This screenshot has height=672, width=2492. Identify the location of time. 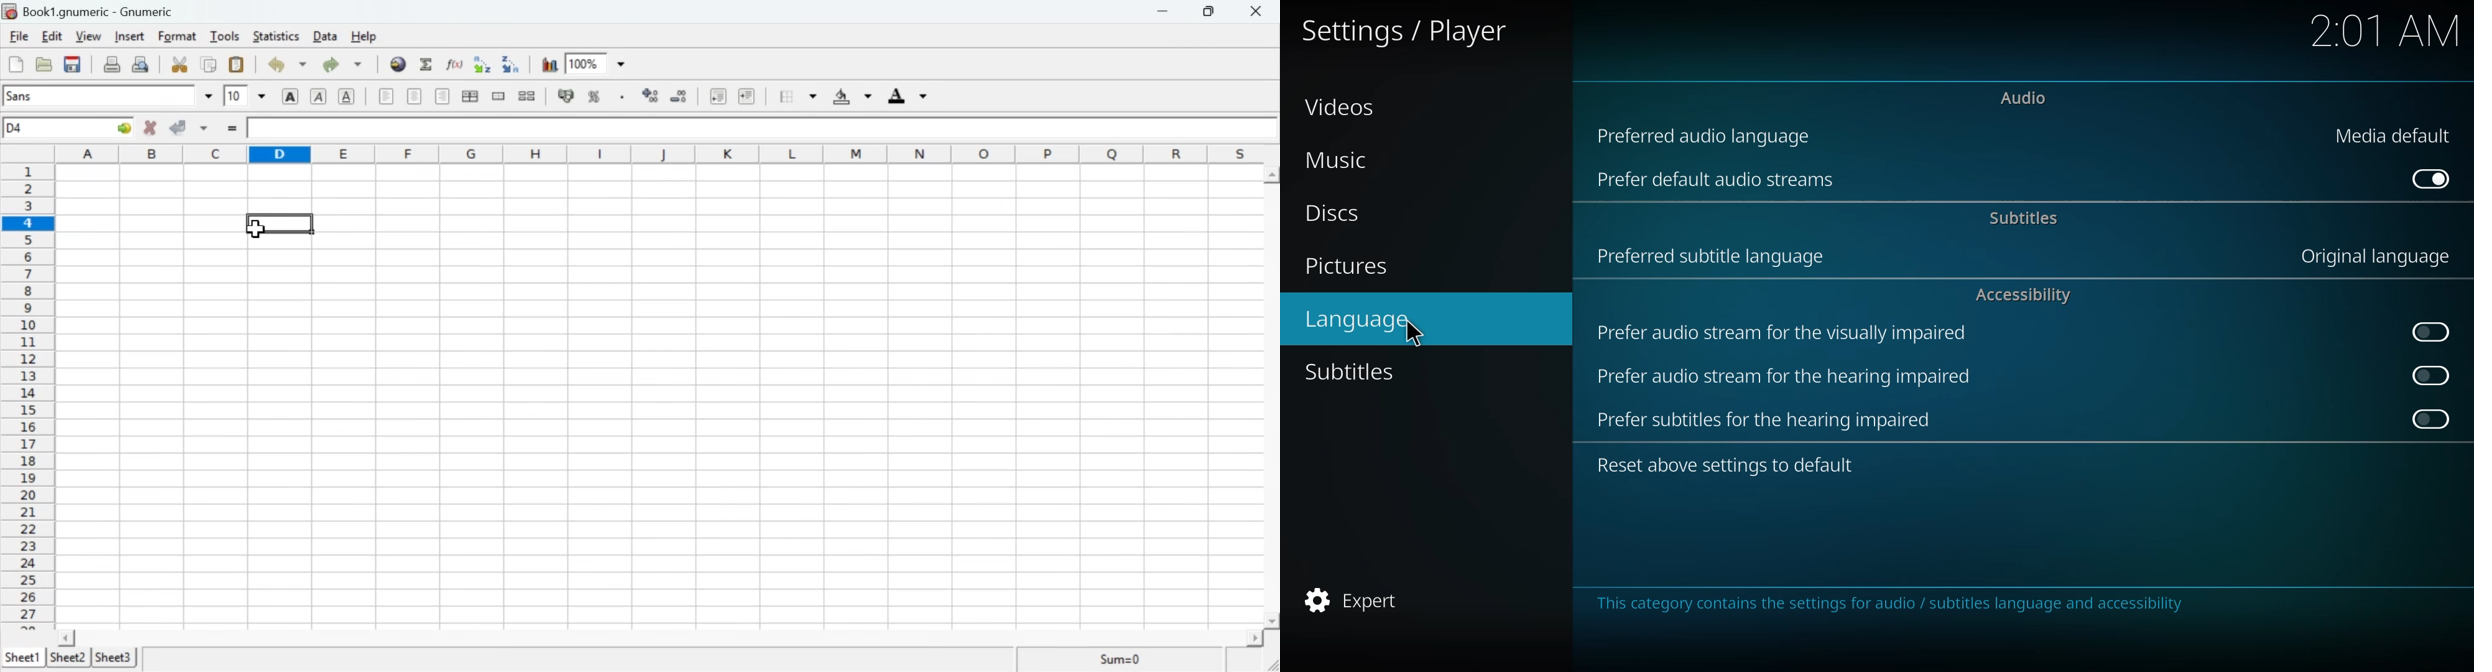
(2387, 32).